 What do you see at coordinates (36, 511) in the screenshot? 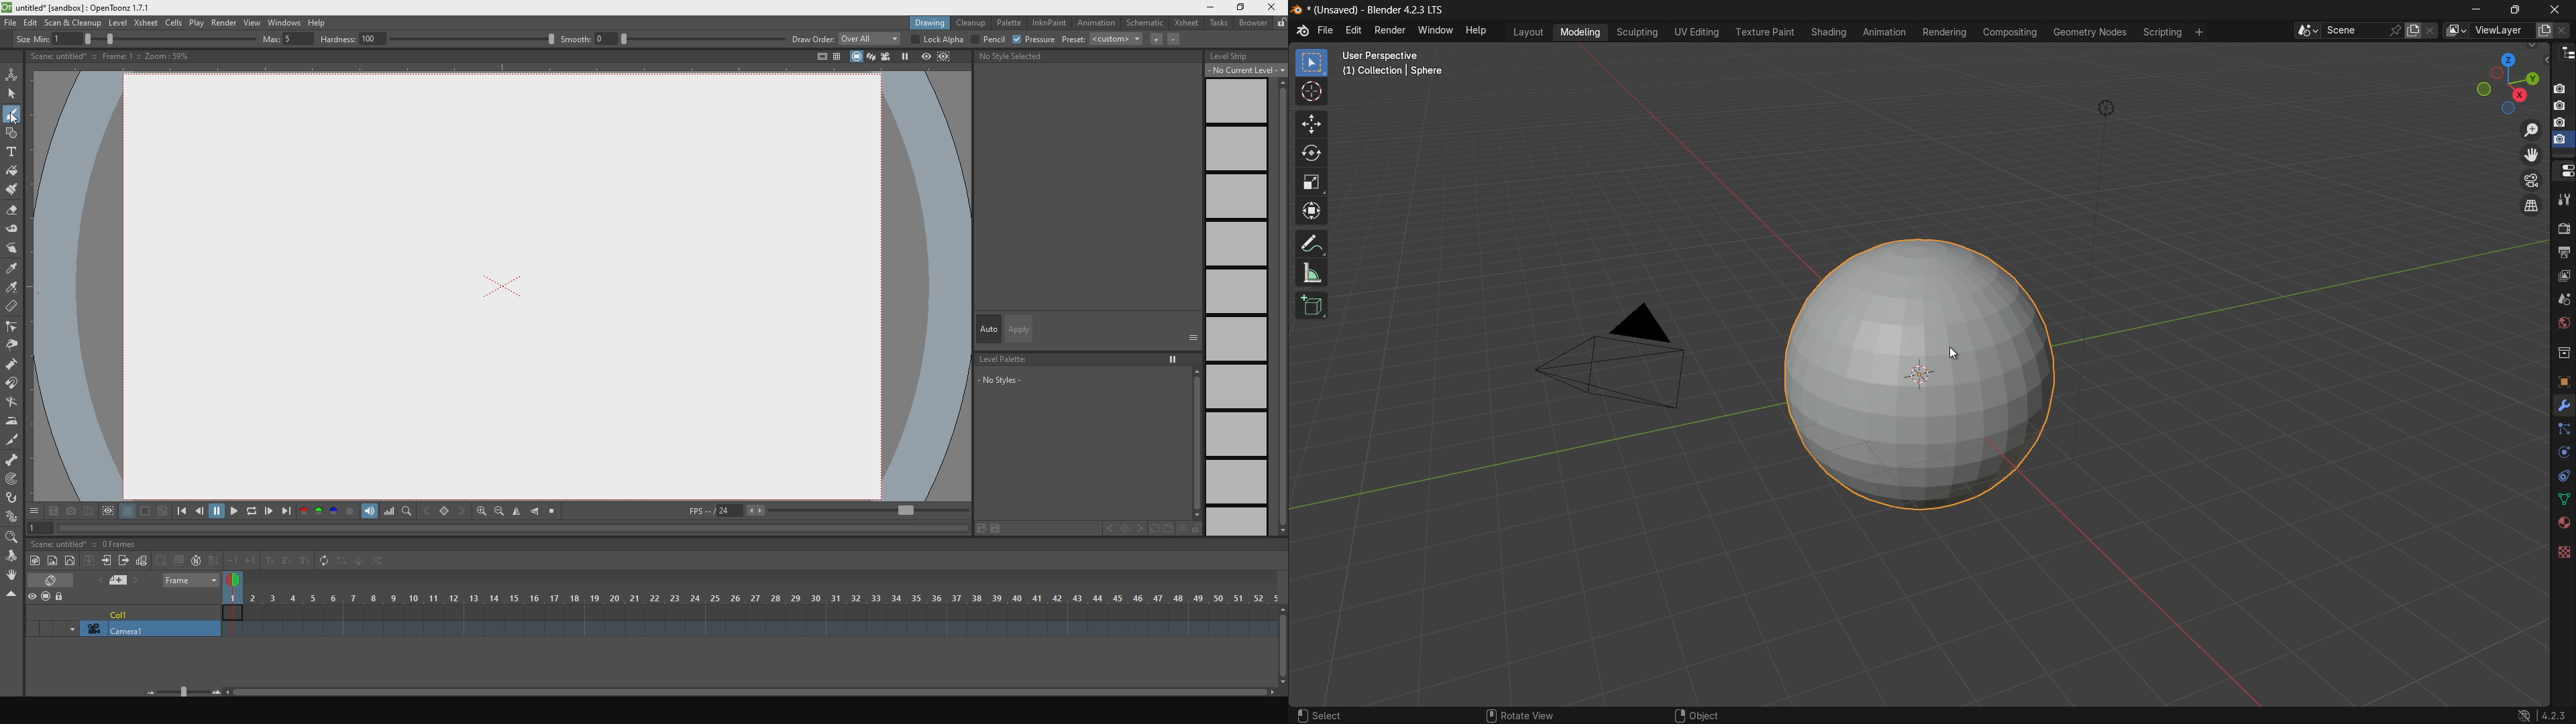
I see `options` at bounding box center [36, 511].